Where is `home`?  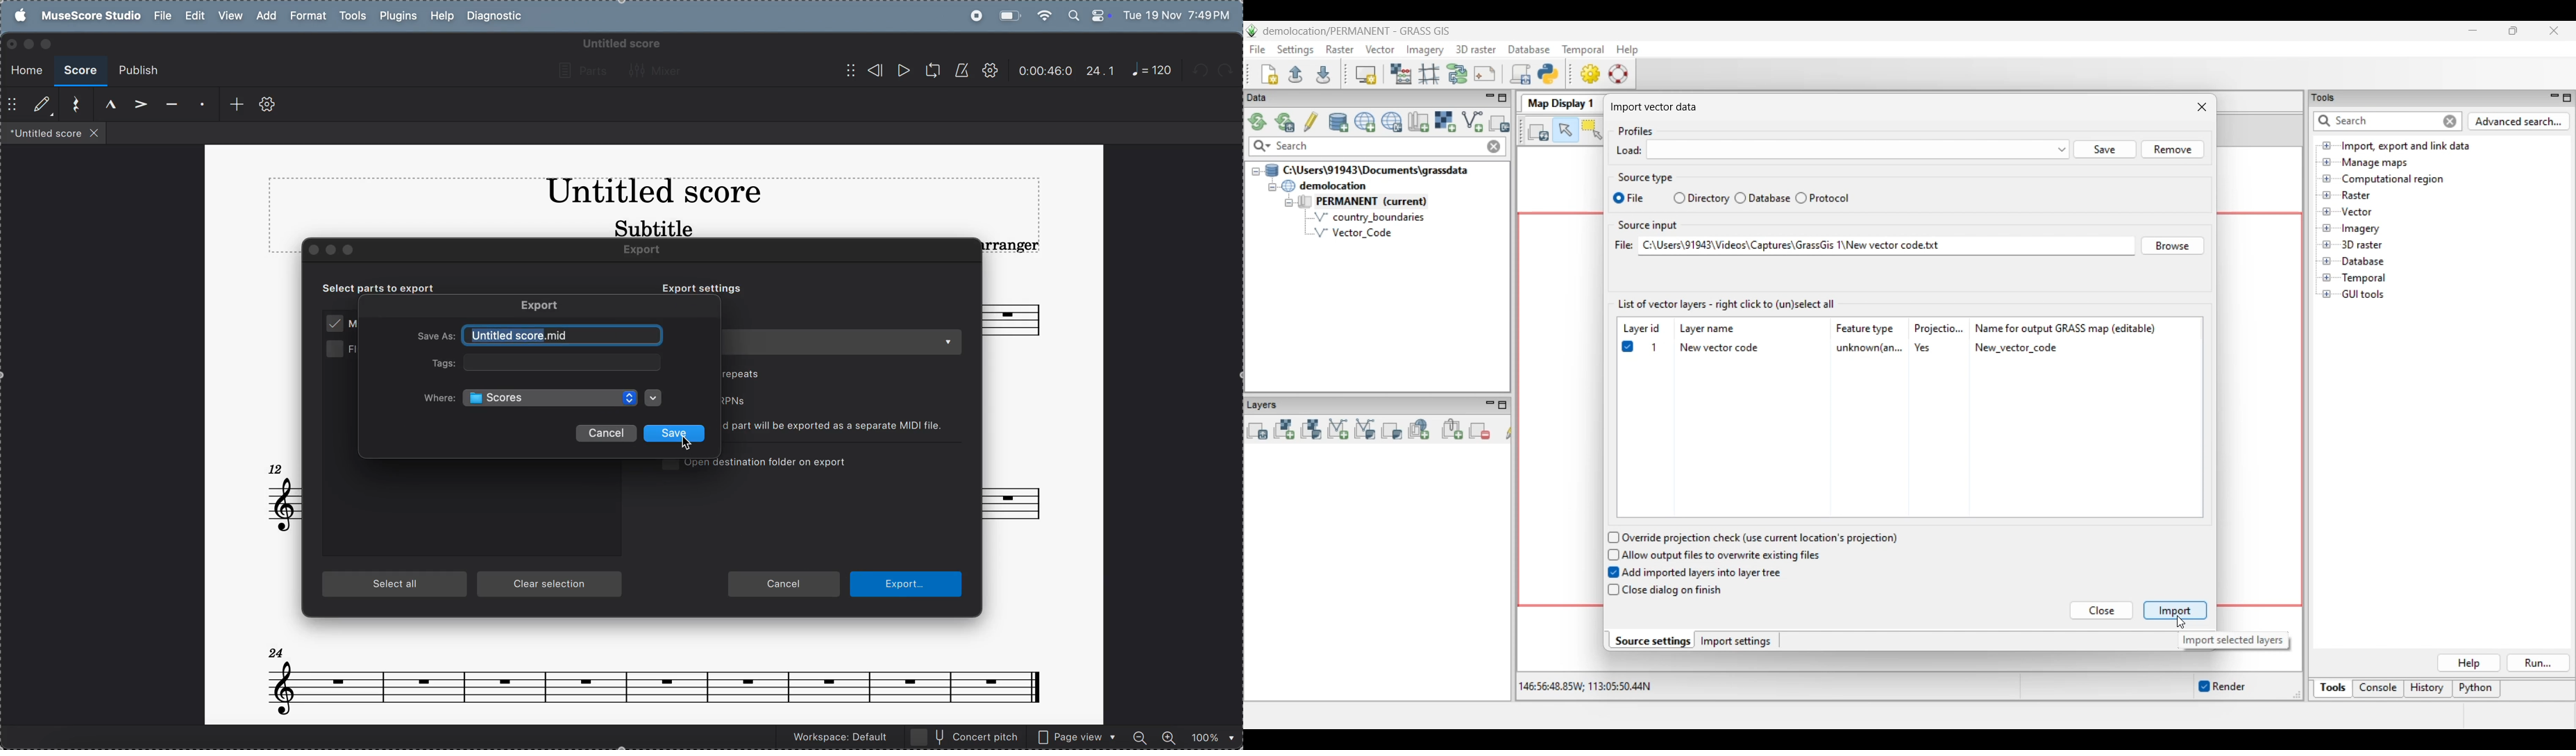 home is located at coordinates (24, 68).